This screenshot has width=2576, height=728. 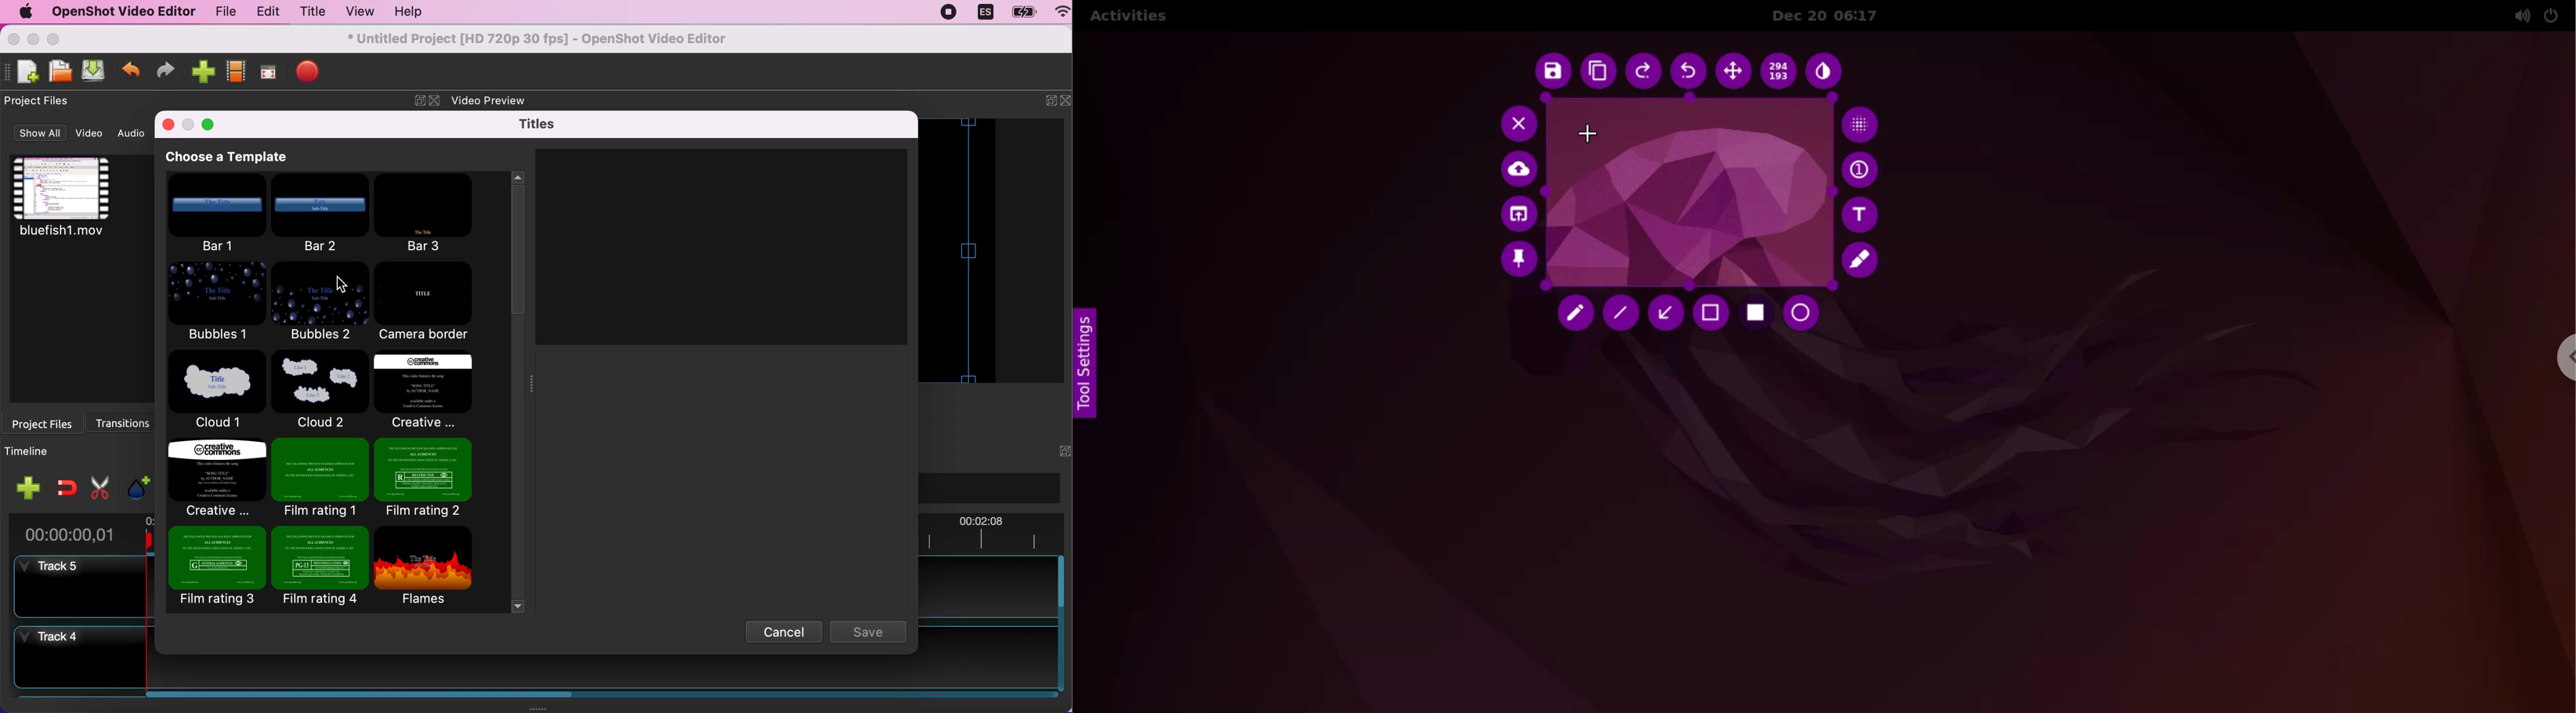 I want to click on minimize, so click(x=189, y=125).